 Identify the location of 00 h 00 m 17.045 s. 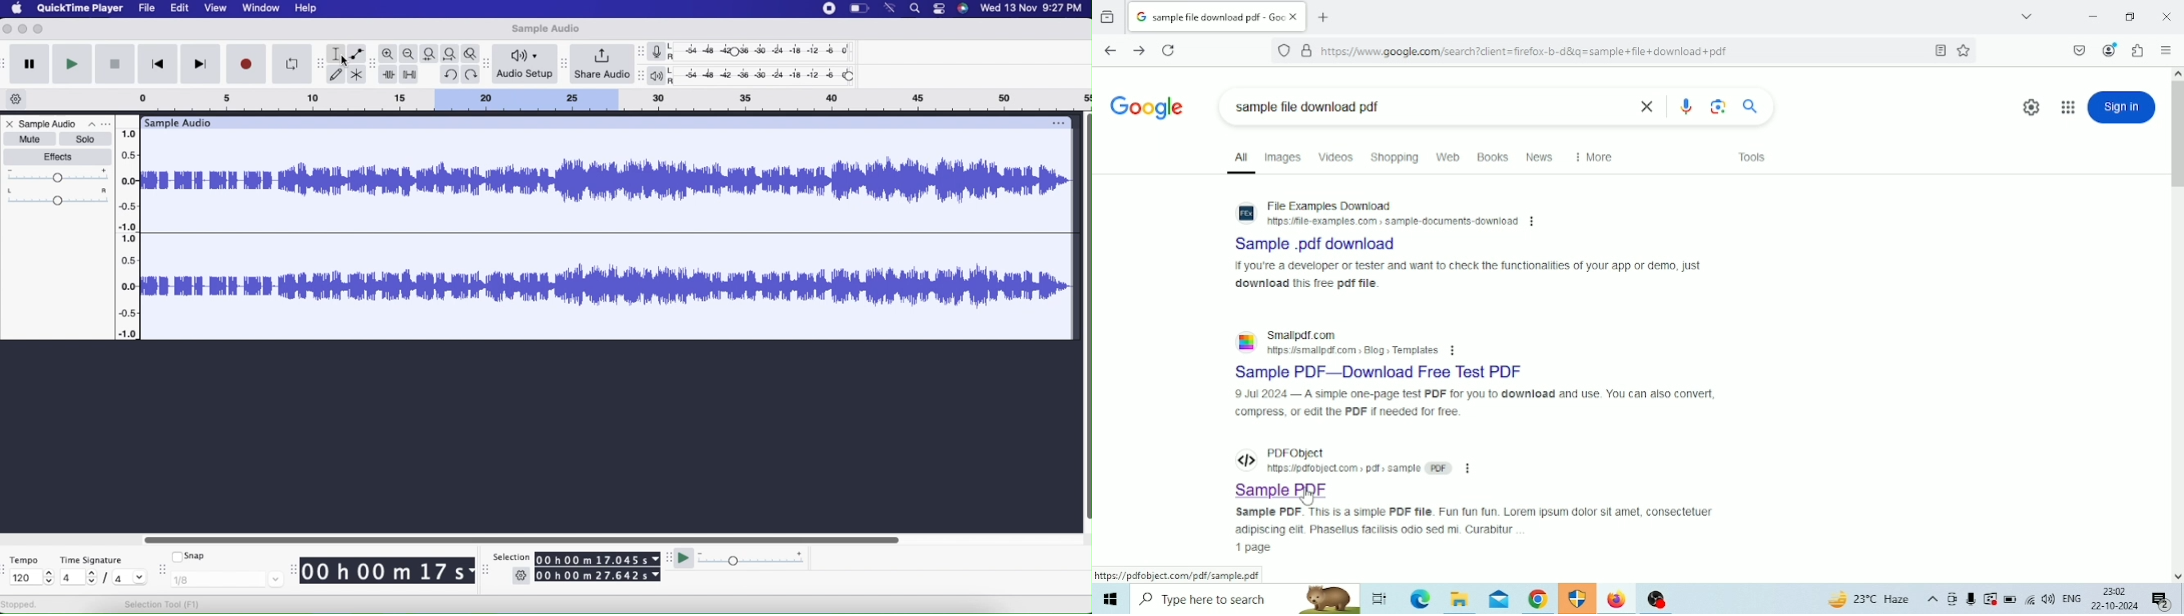
(598, 559).